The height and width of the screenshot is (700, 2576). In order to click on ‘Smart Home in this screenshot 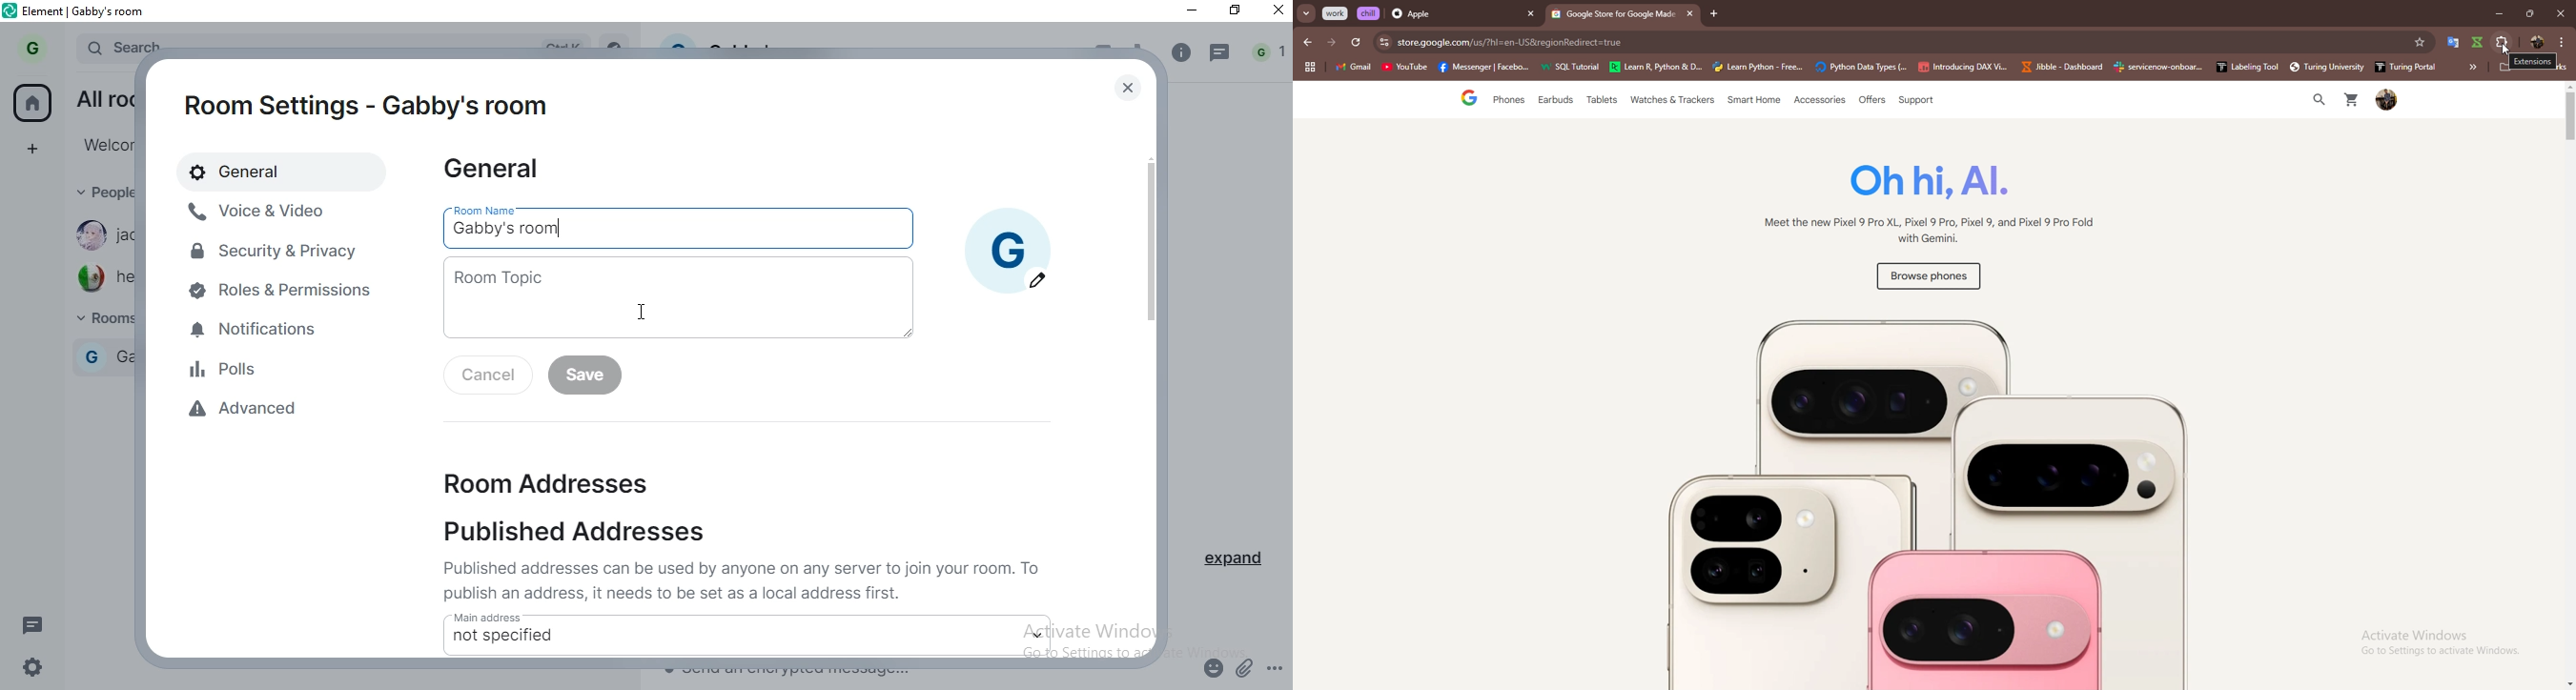, I will do `click(1755, 101)`.